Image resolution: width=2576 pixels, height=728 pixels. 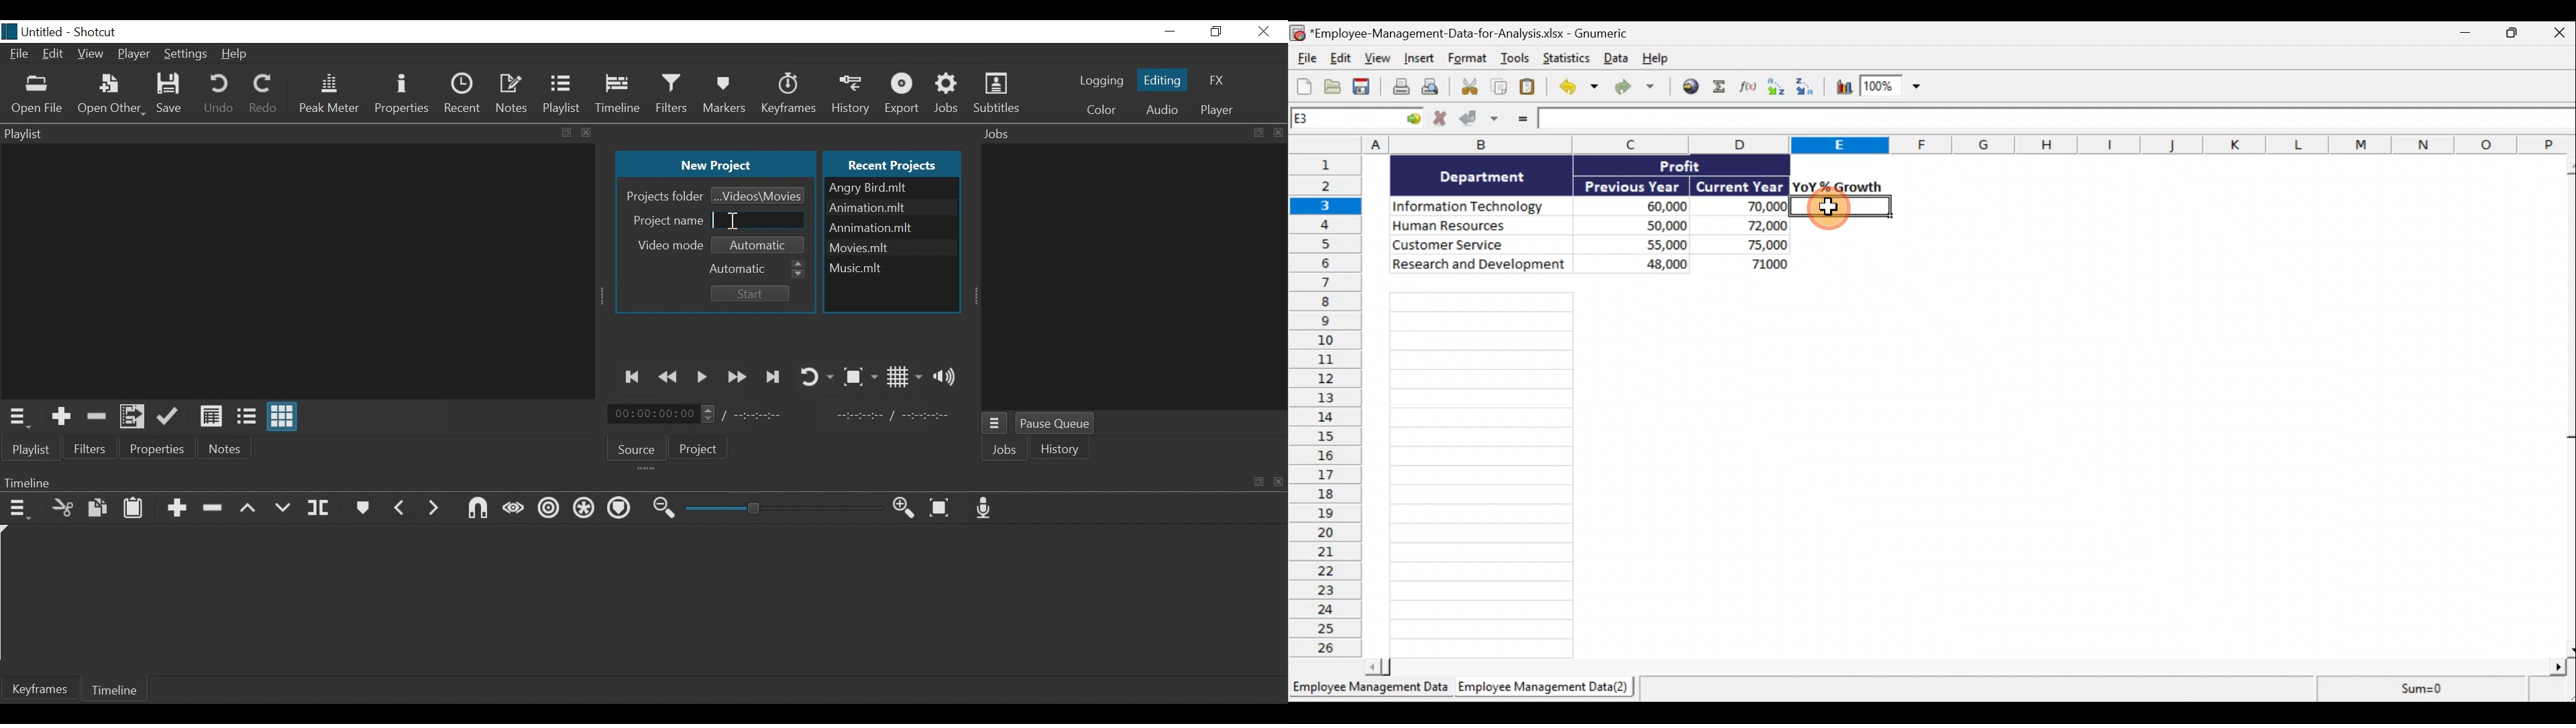 What do you see at coordinates (890, 208) in the screenshot?
I see `File name` at bounding box center [890, 208].